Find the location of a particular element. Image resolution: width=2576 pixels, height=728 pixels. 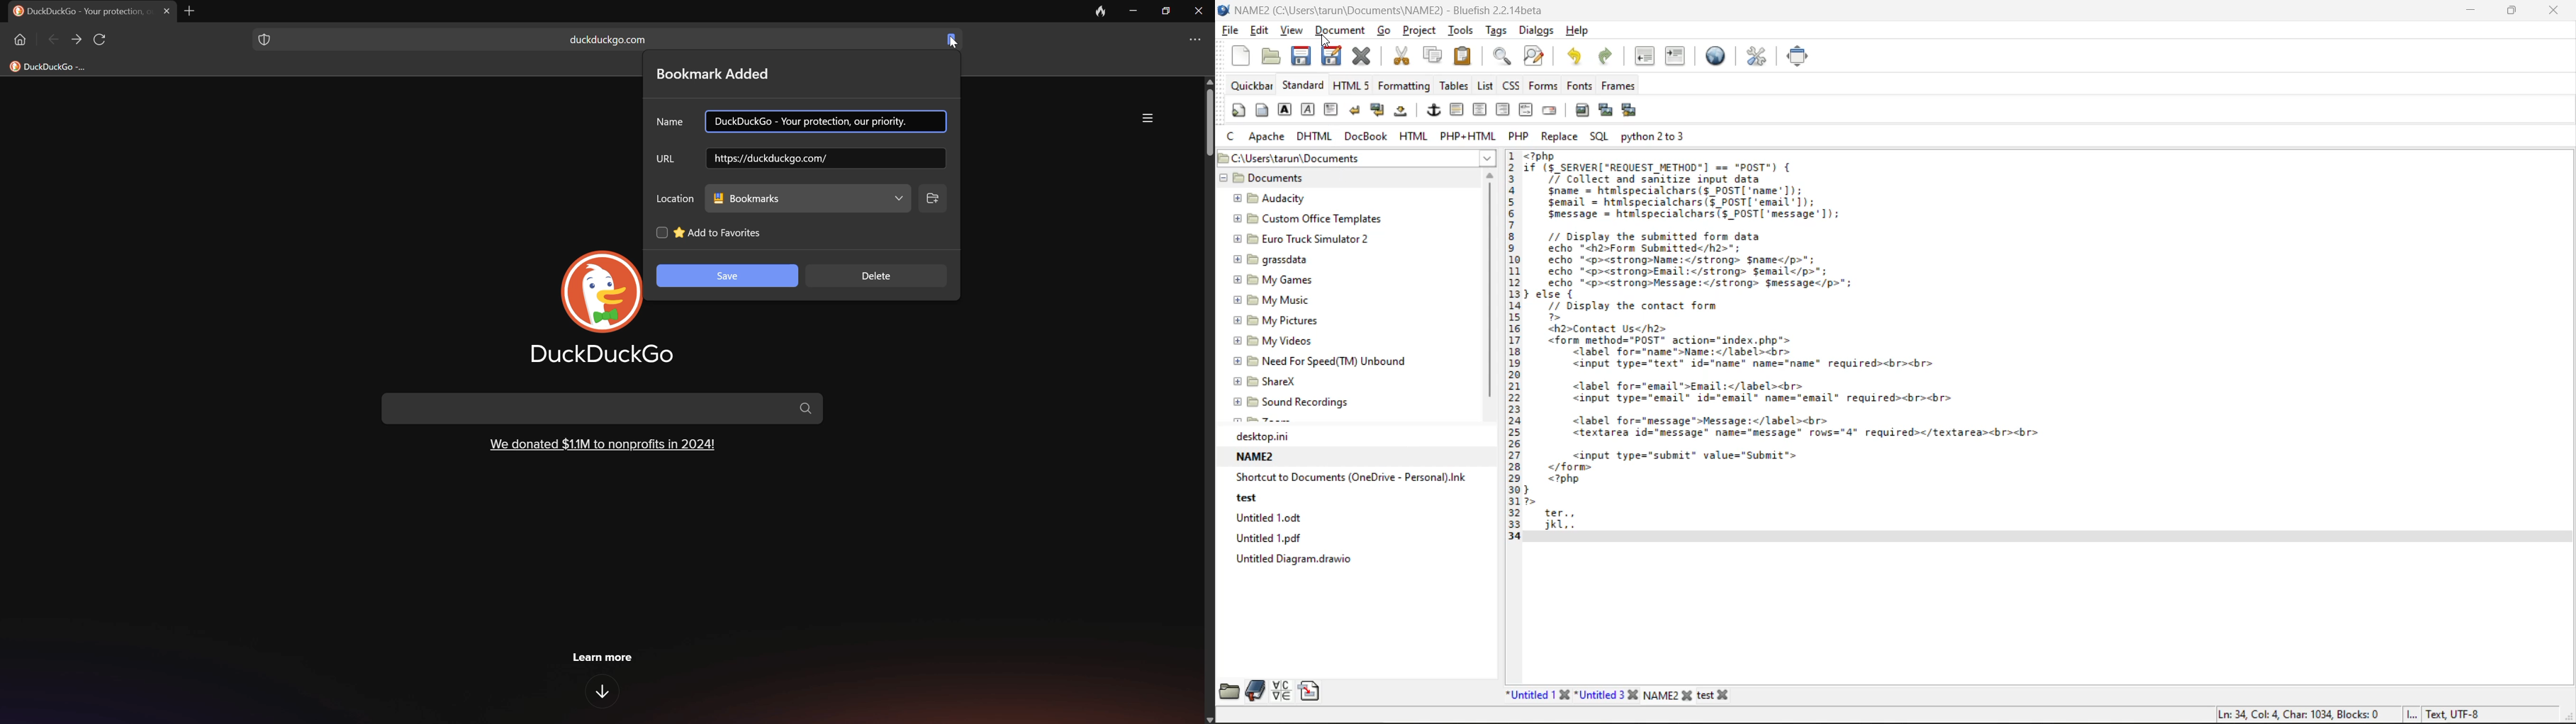

insert thumbnail is located at coordinates (1605, 110).